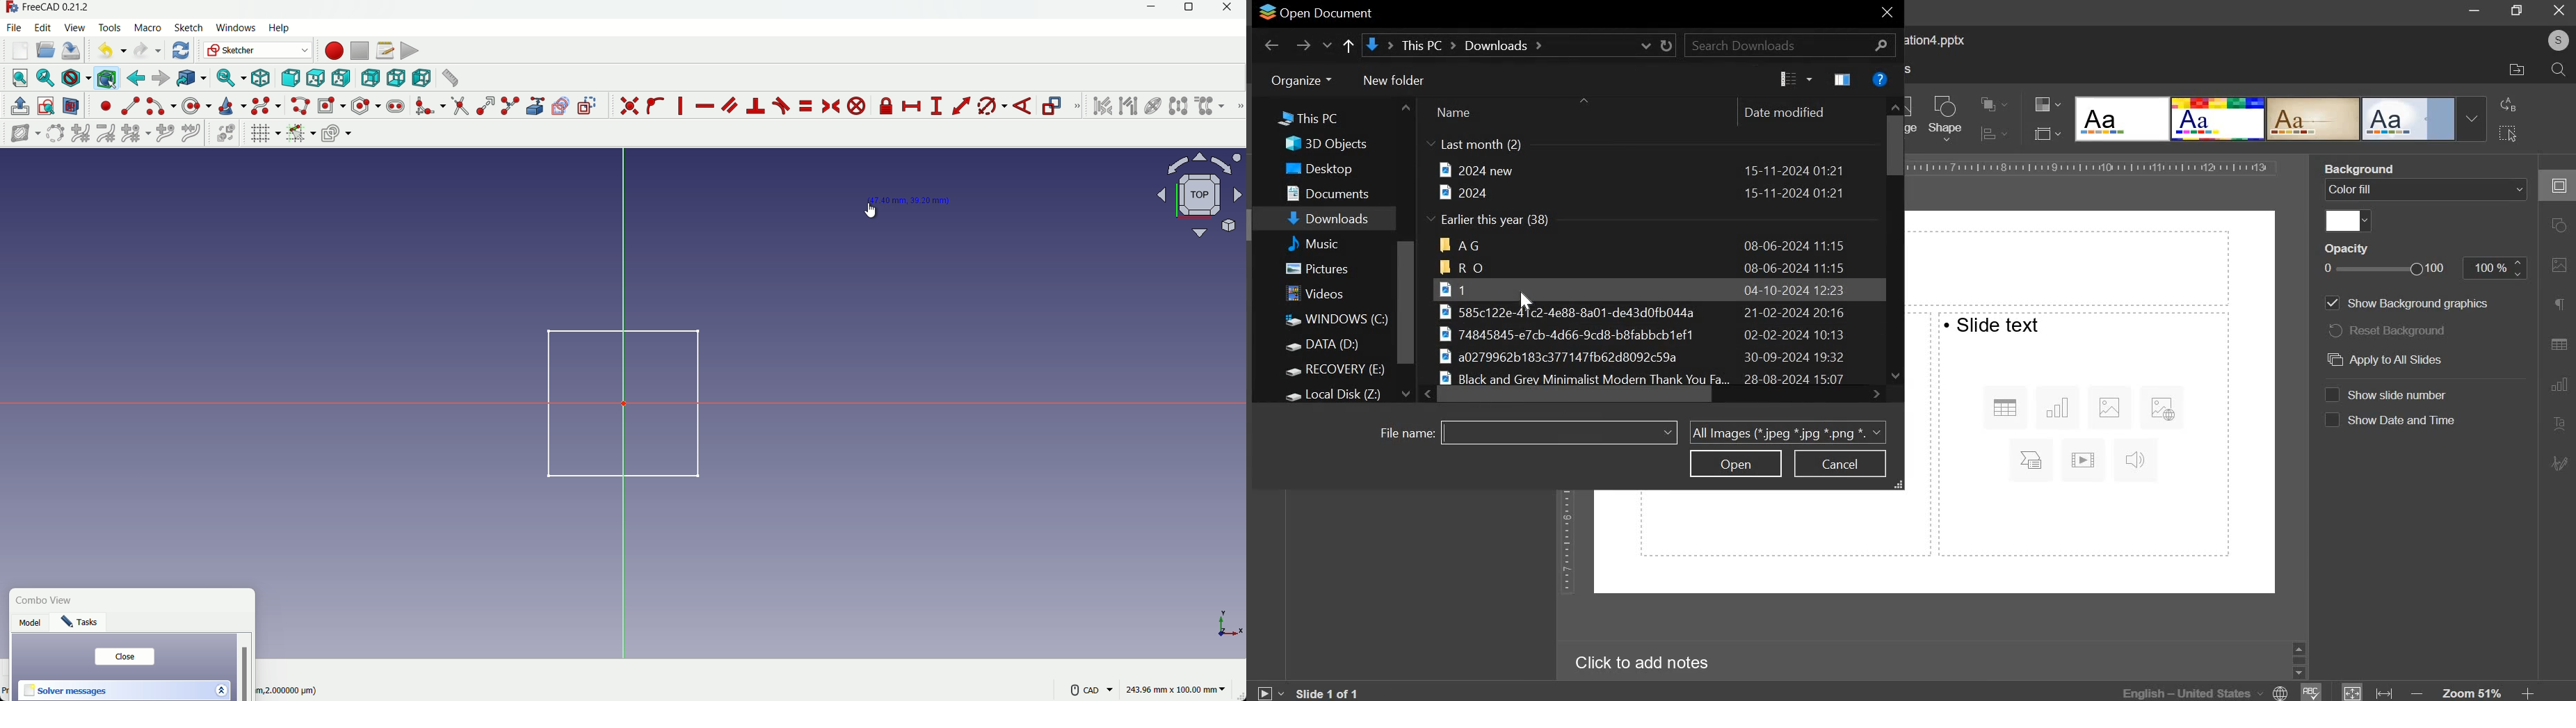  I want to click on symmetry, so click(1178, 106).